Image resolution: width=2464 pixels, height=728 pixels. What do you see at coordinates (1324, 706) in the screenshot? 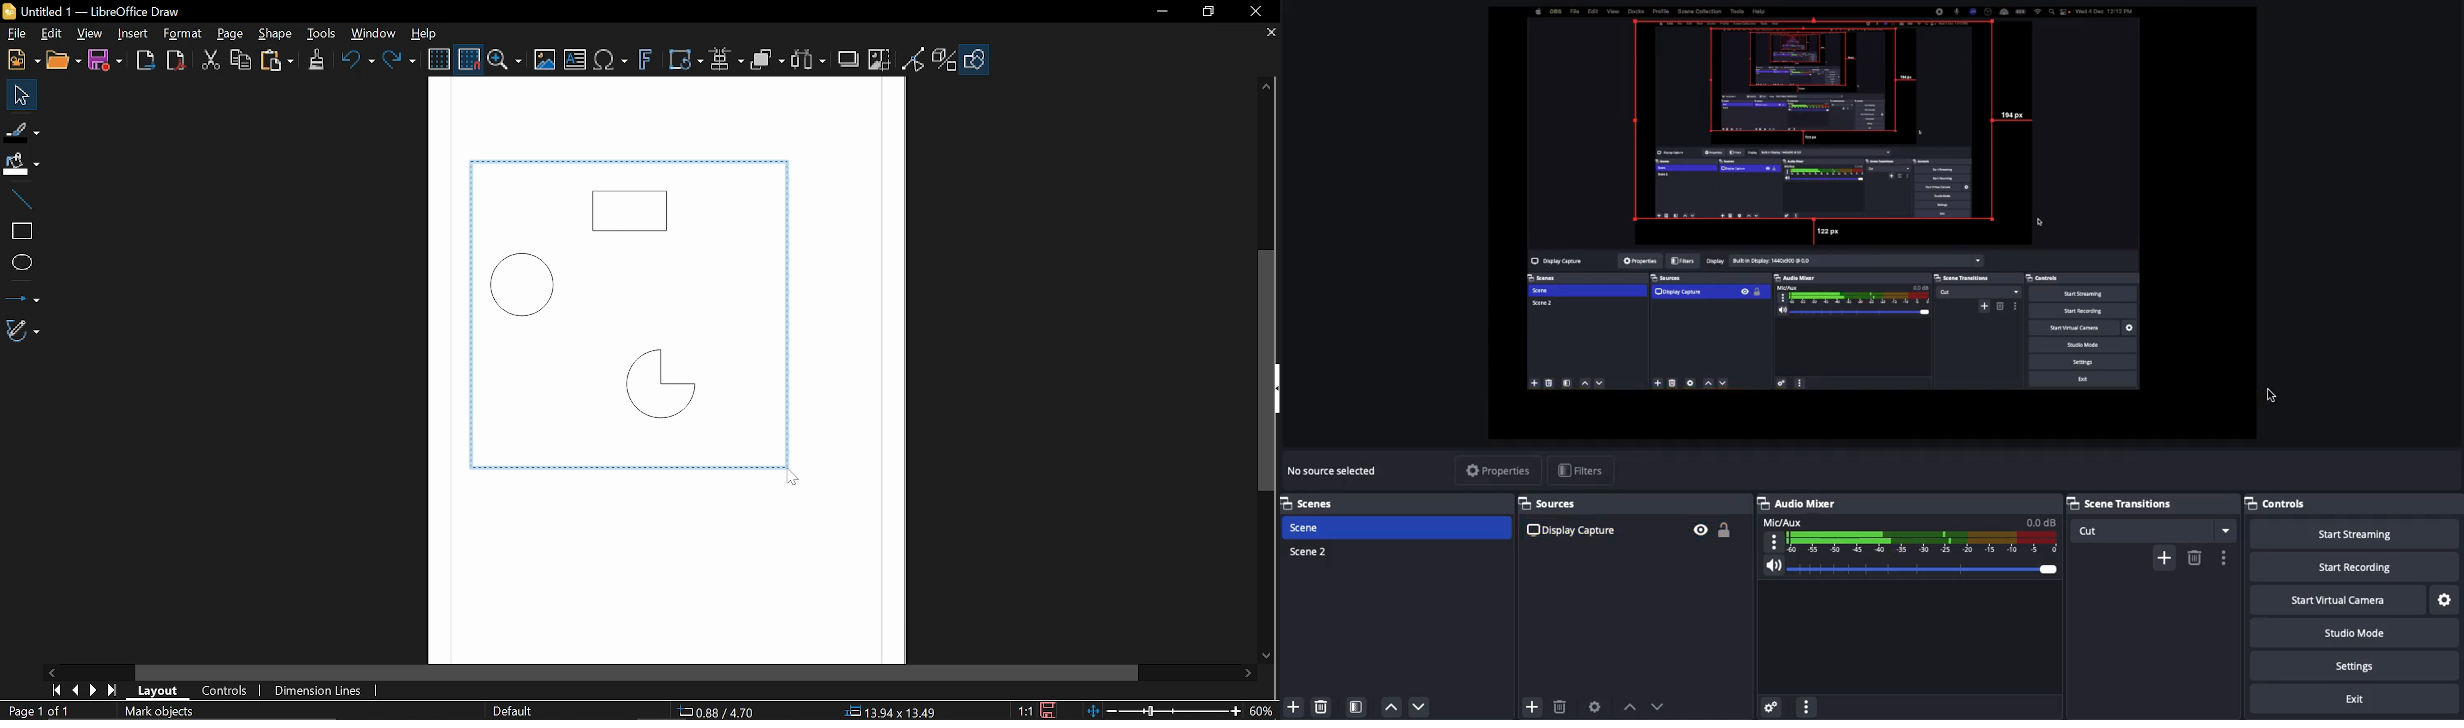
I see `Delete` at bounding box center [1324, 706].